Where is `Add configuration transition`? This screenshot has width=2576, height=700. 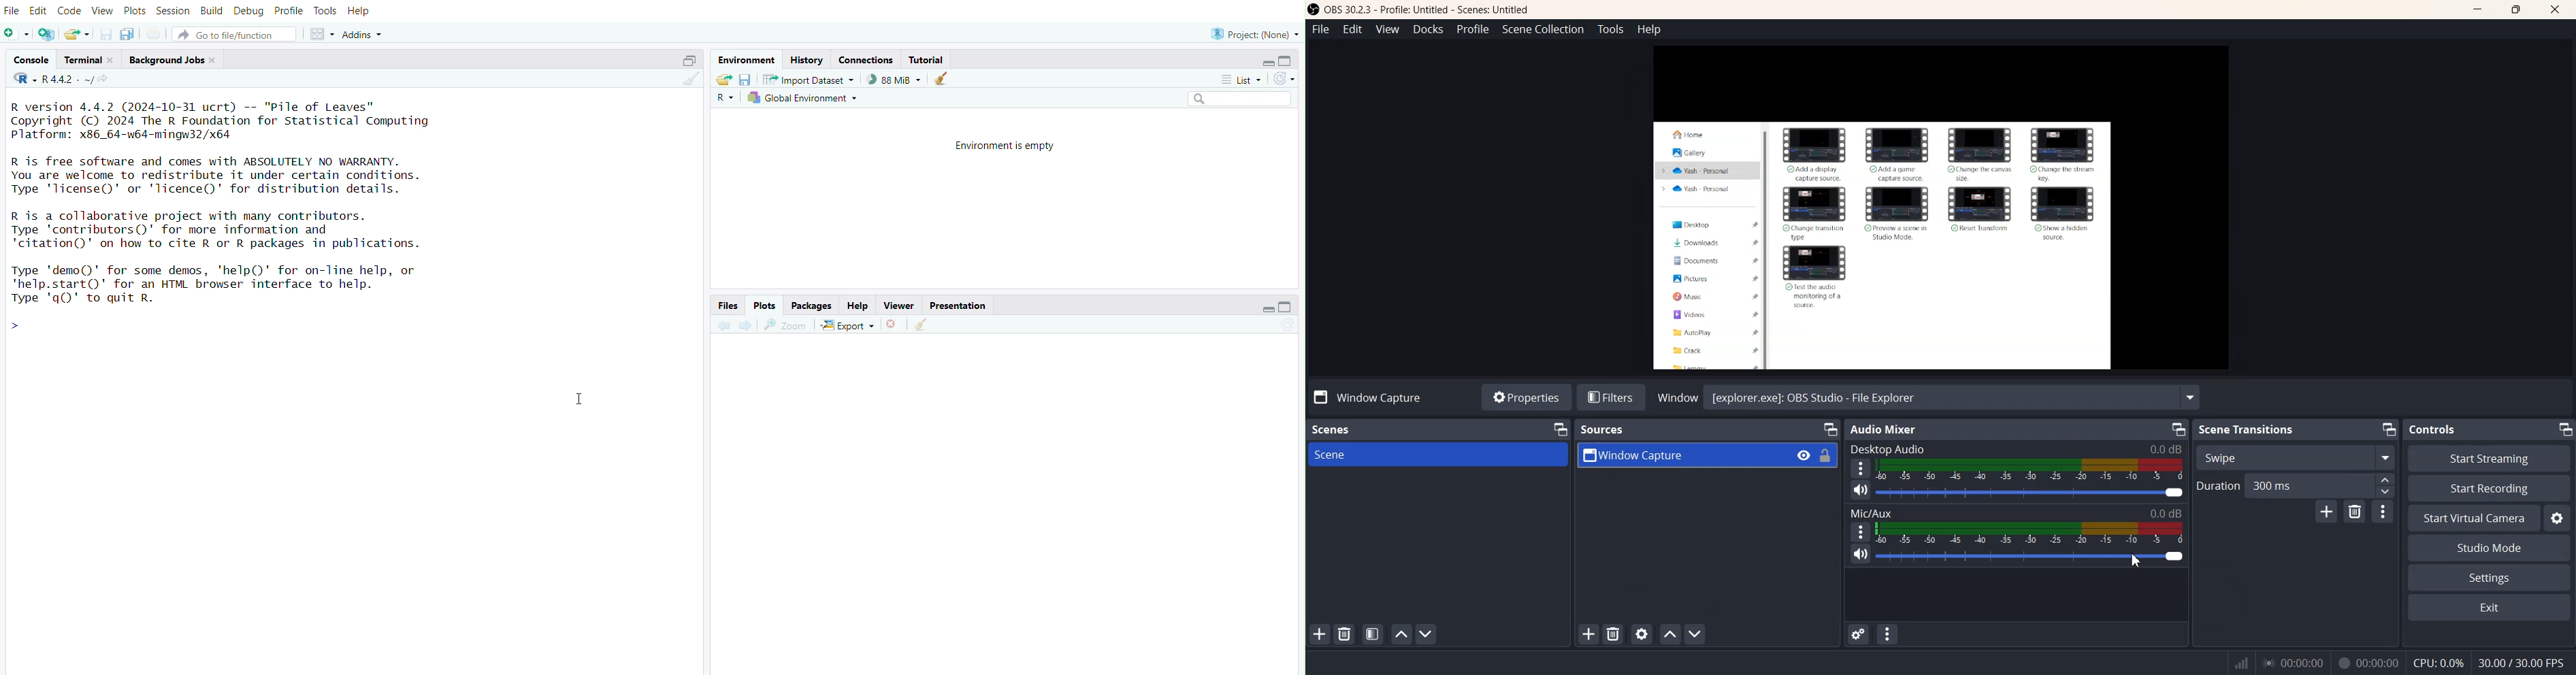 Add configuration transition is located at coordinates (2327, 512).